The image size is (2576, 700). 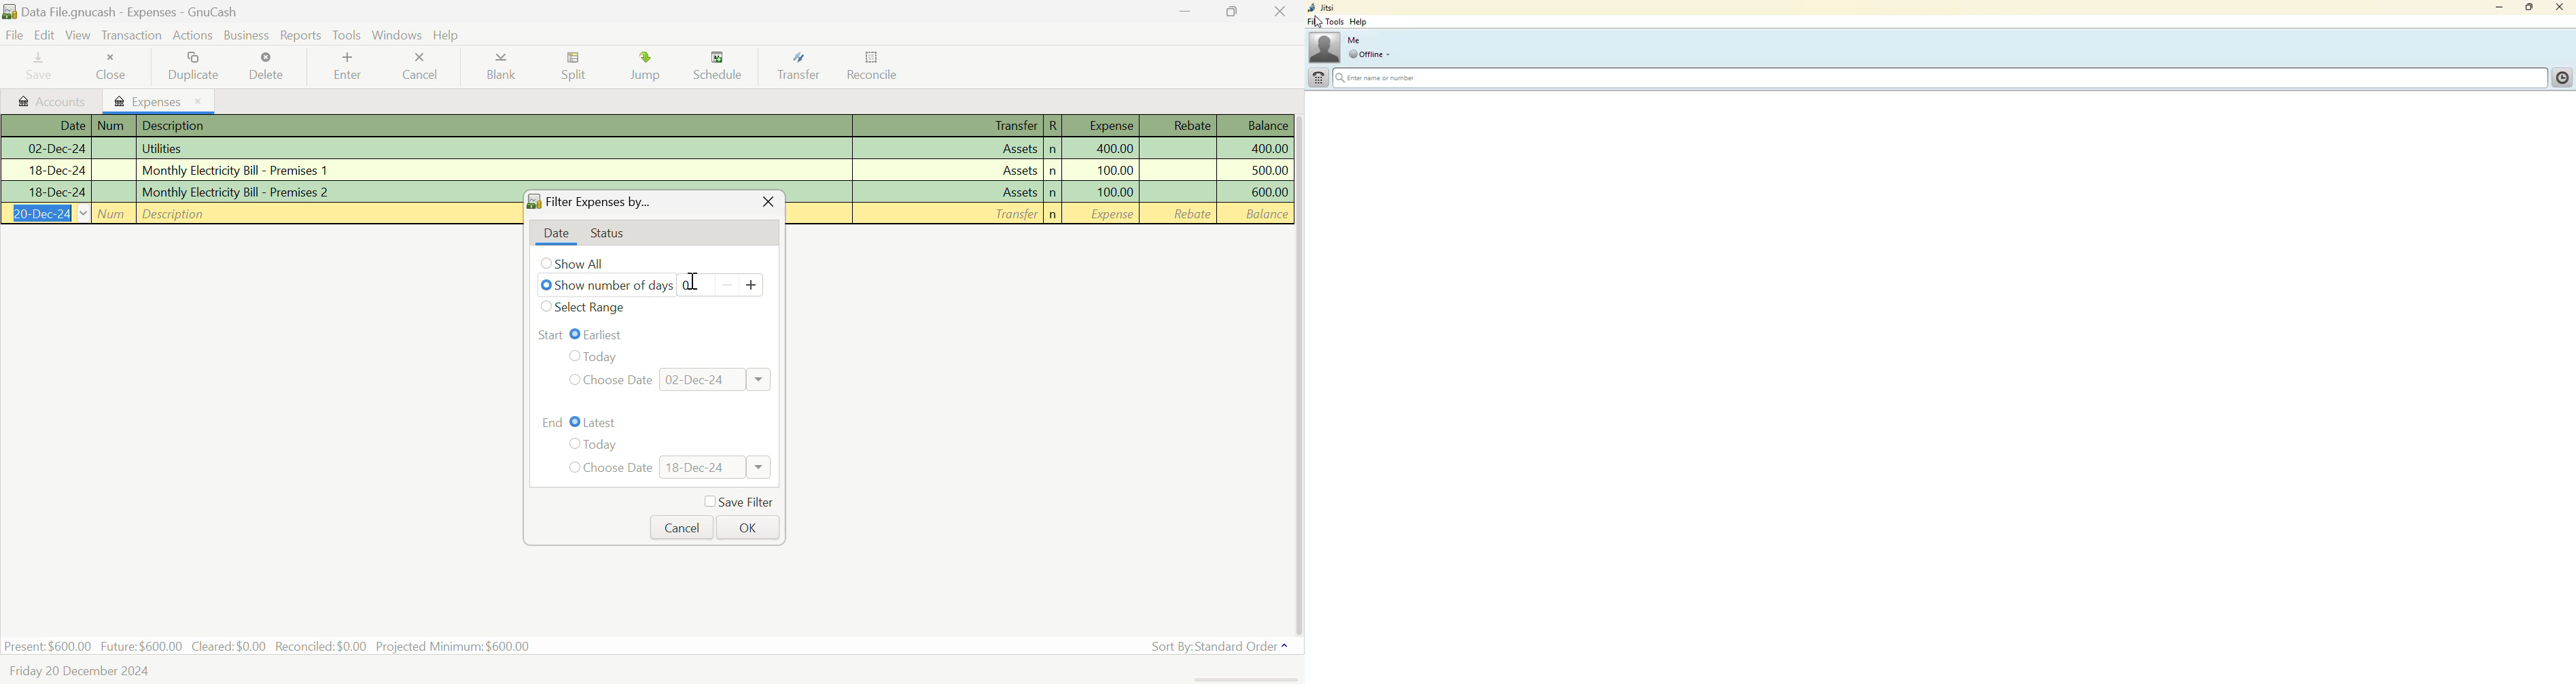 What do you see at coordinates (347, 35) in the screenshot?
I see `tools` at bounding box center [347, 35].